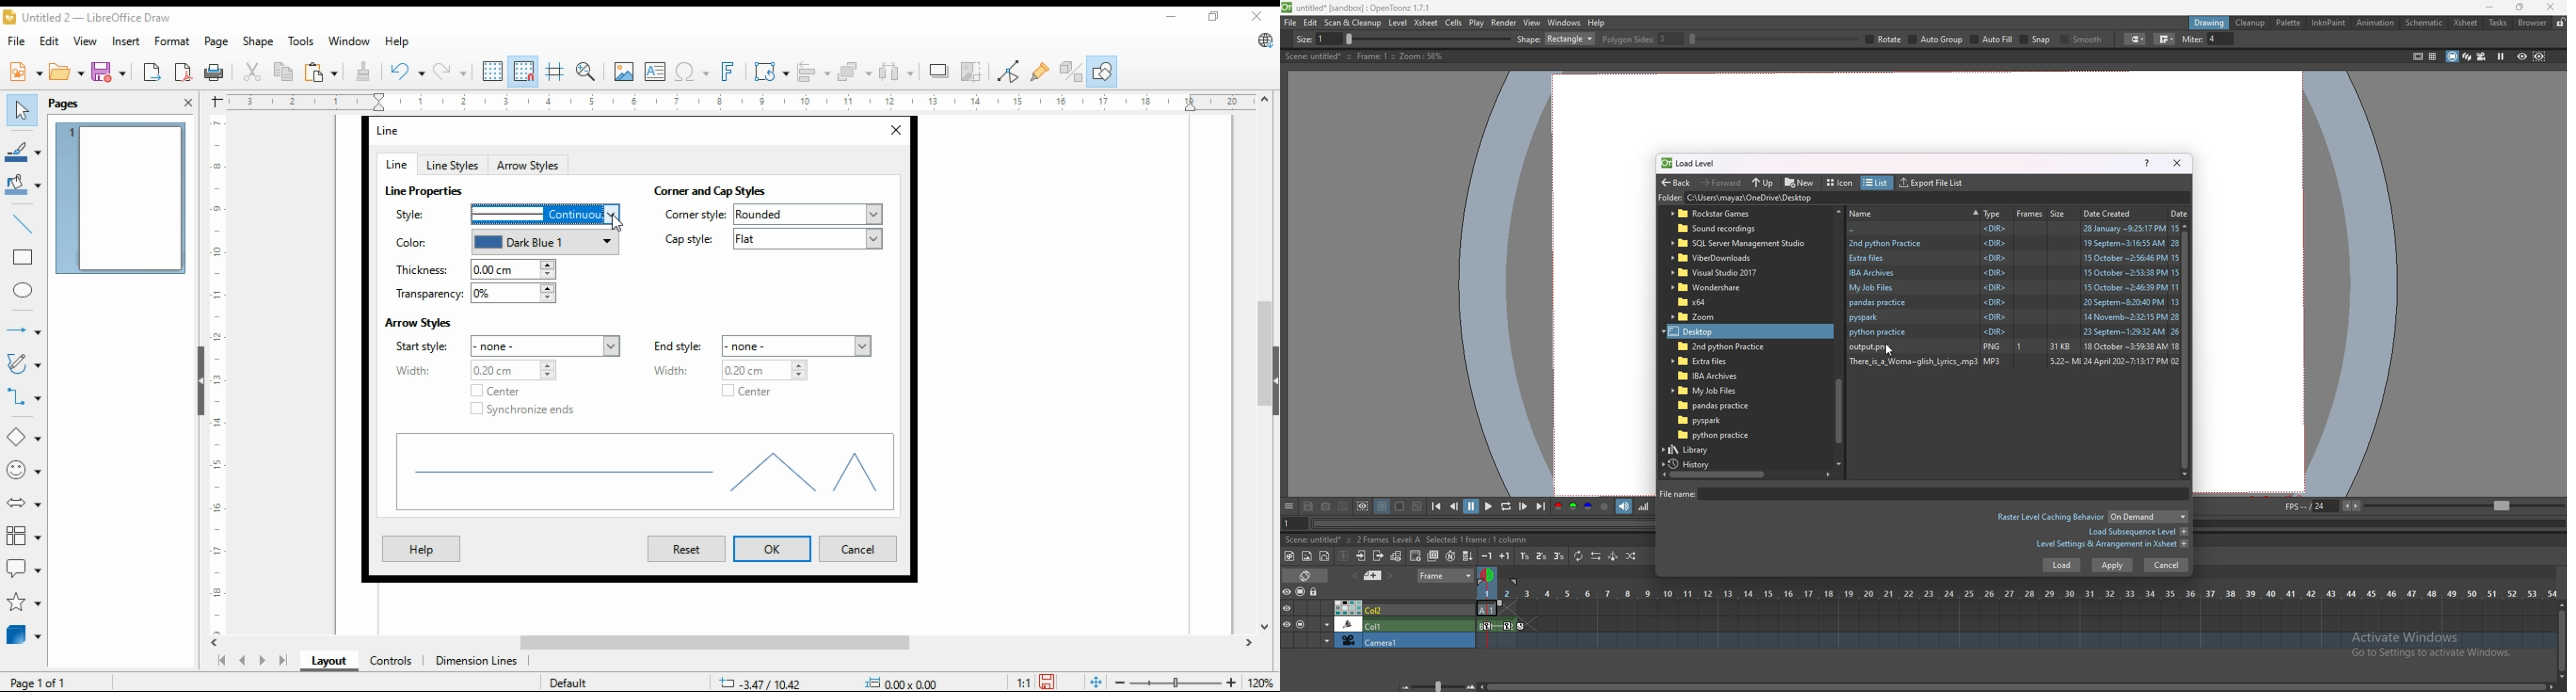 This screenshot has width=2576, height=700. What do you see at coordinates (2289, 22) in the screenshot?
I see `palette` at bounding box center [2289, 22].